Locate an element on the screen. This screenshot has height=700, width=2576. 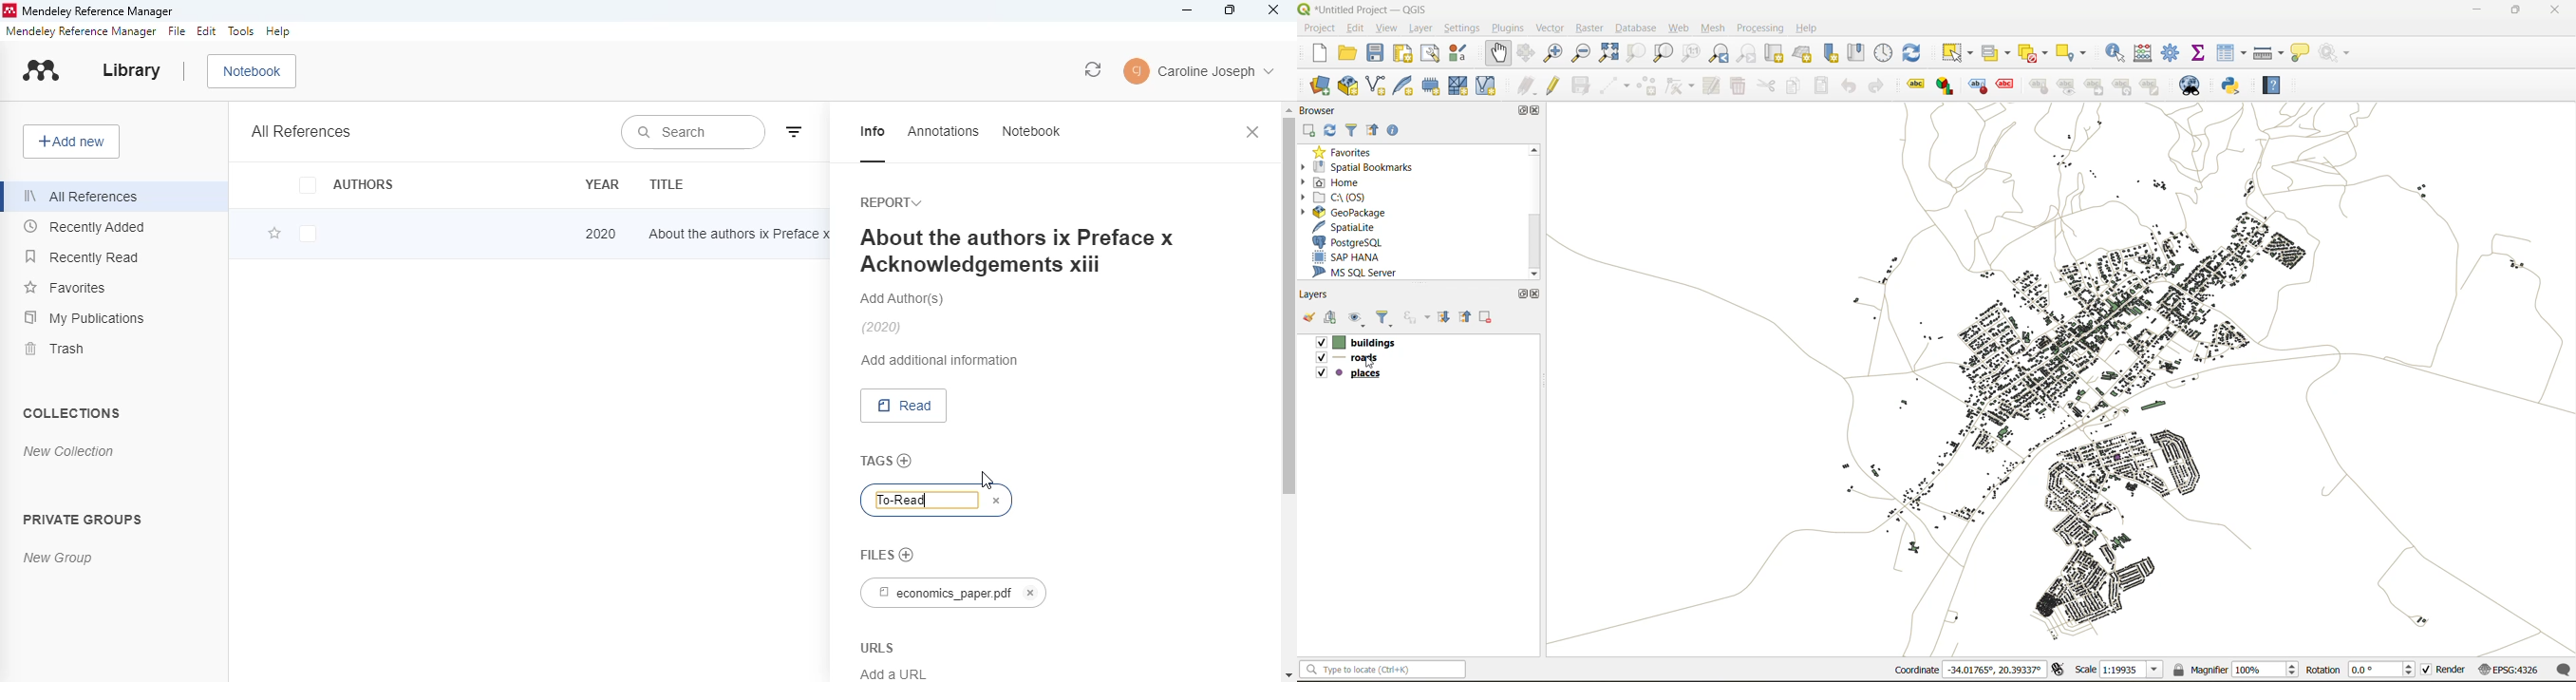
add this reference to favorites is located at coordinates (274, 234).